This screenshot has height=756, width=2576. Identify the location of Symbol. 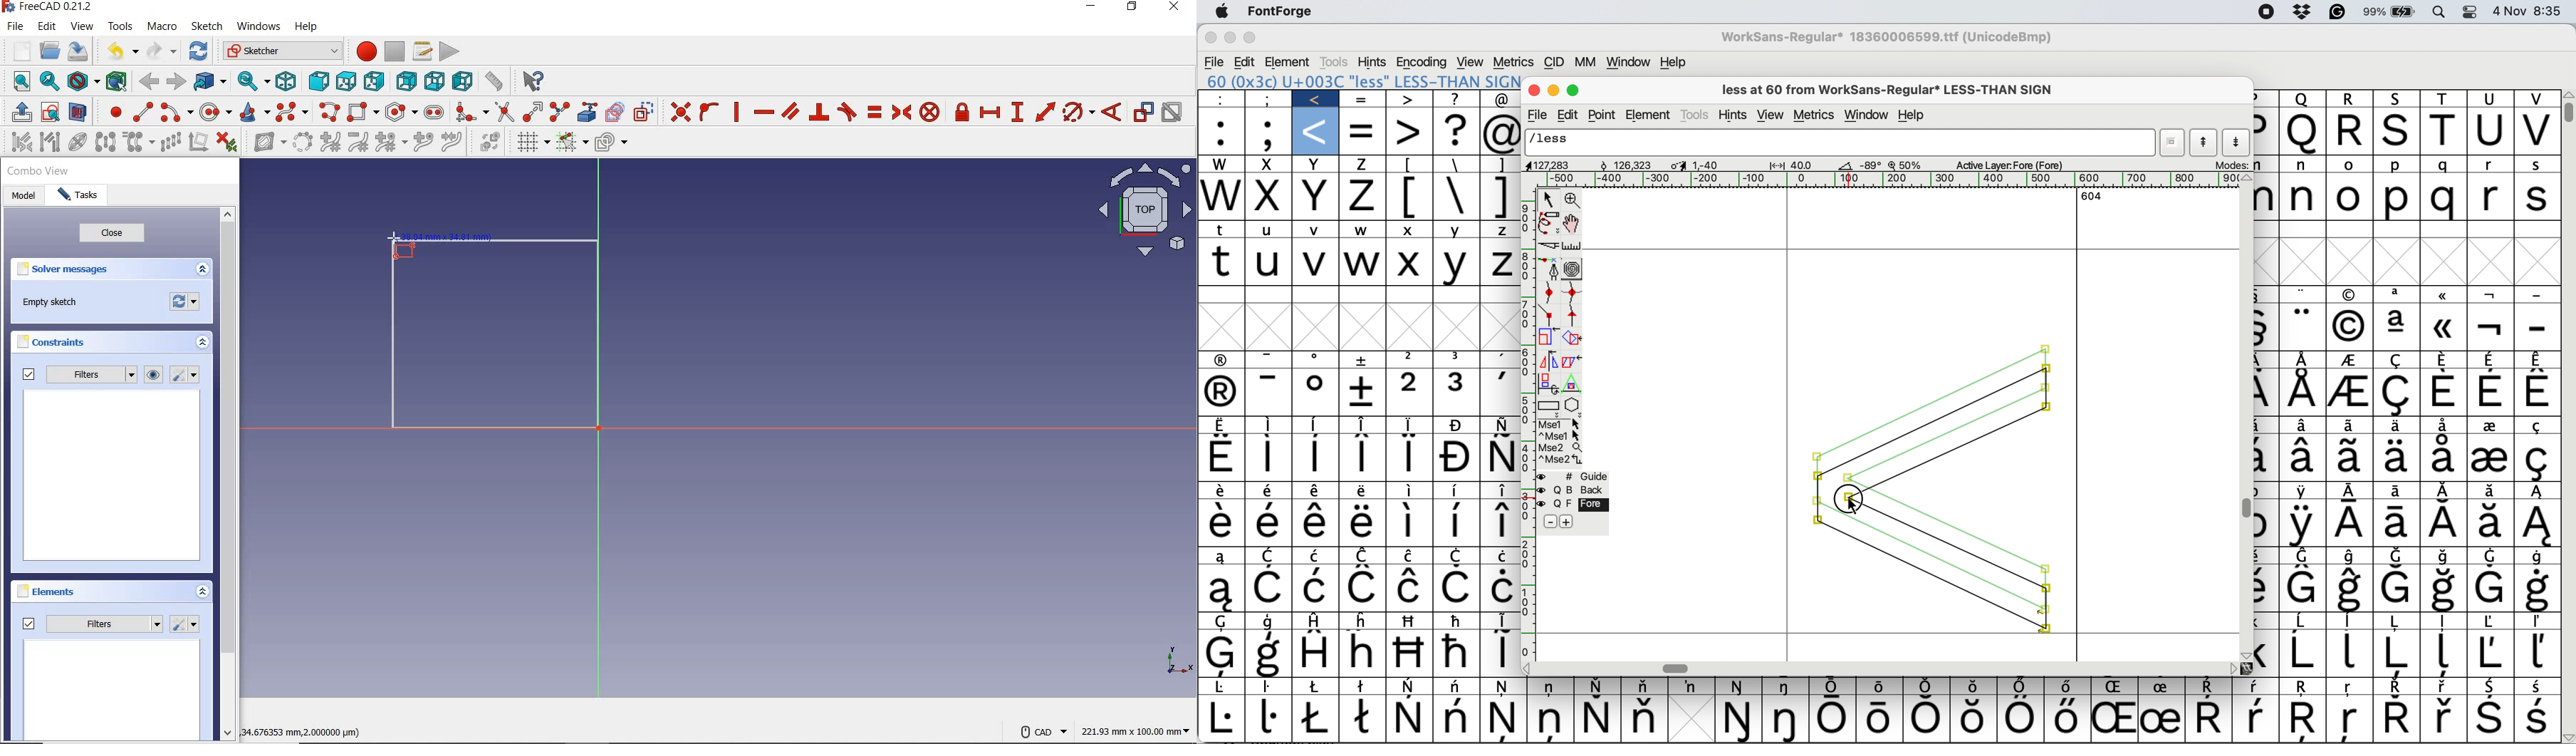
(1361, 392).